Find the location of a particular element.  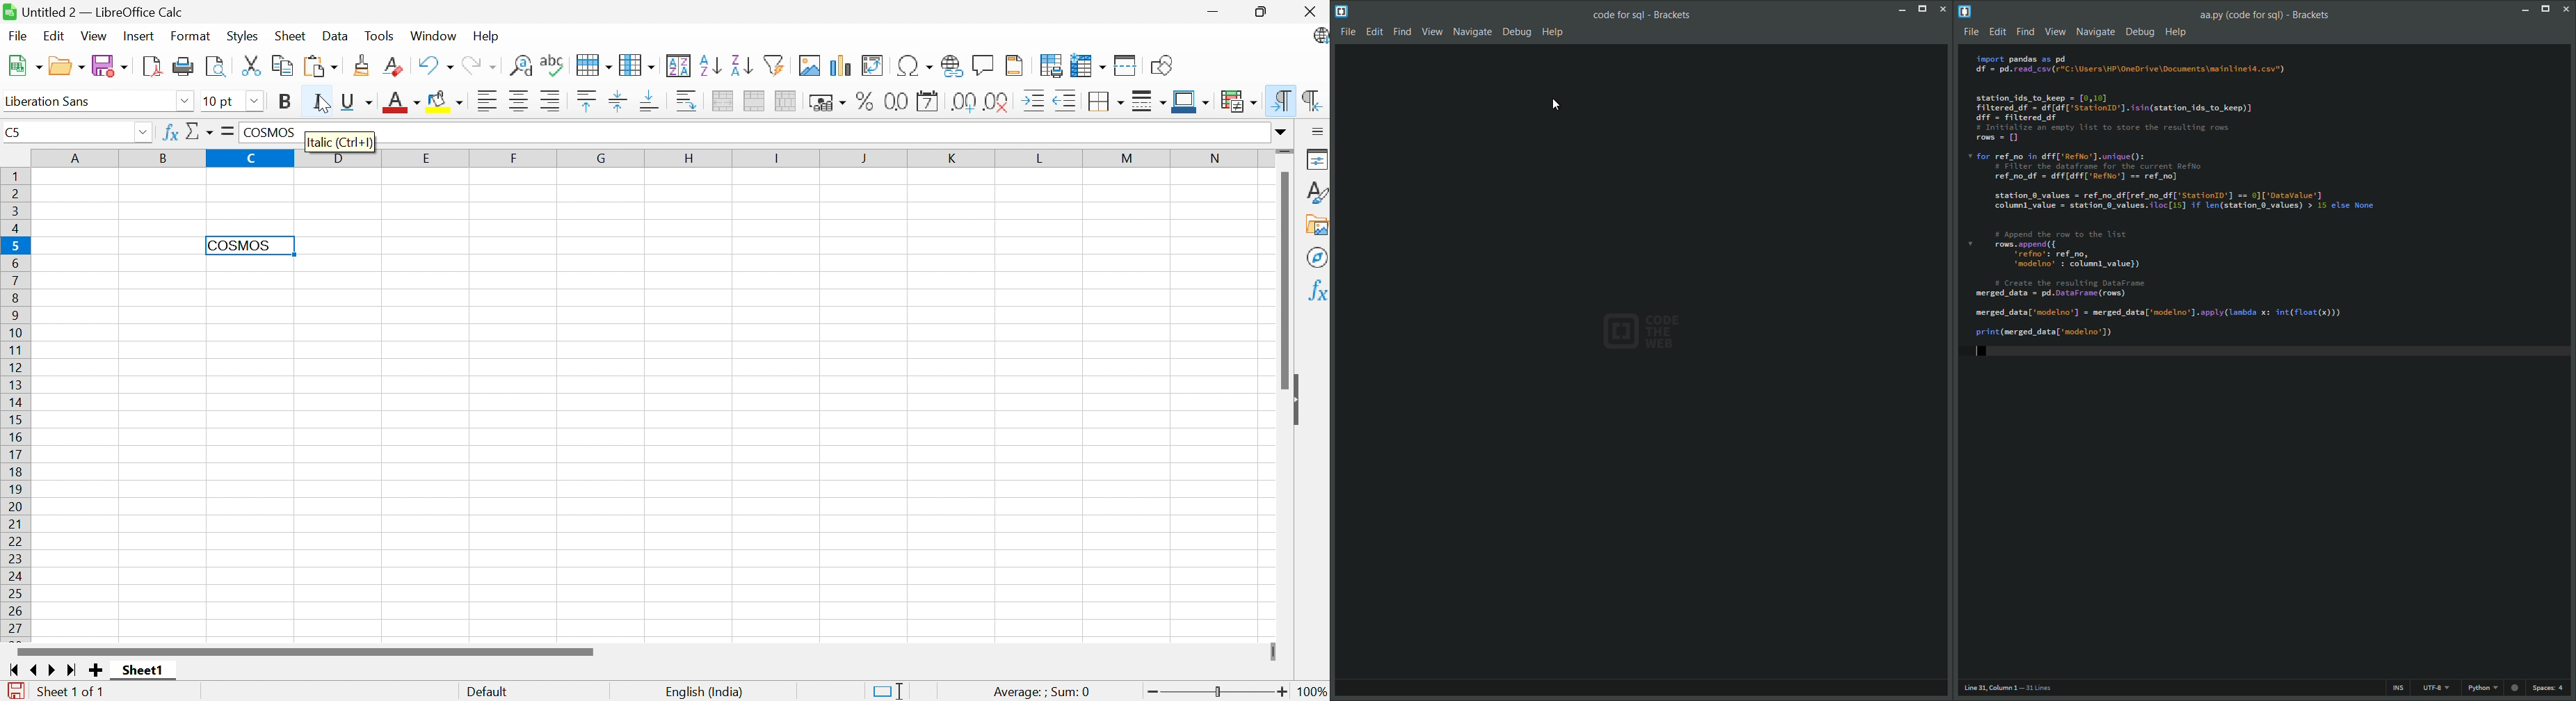

Insert chart is located at coordinates (838, 65).